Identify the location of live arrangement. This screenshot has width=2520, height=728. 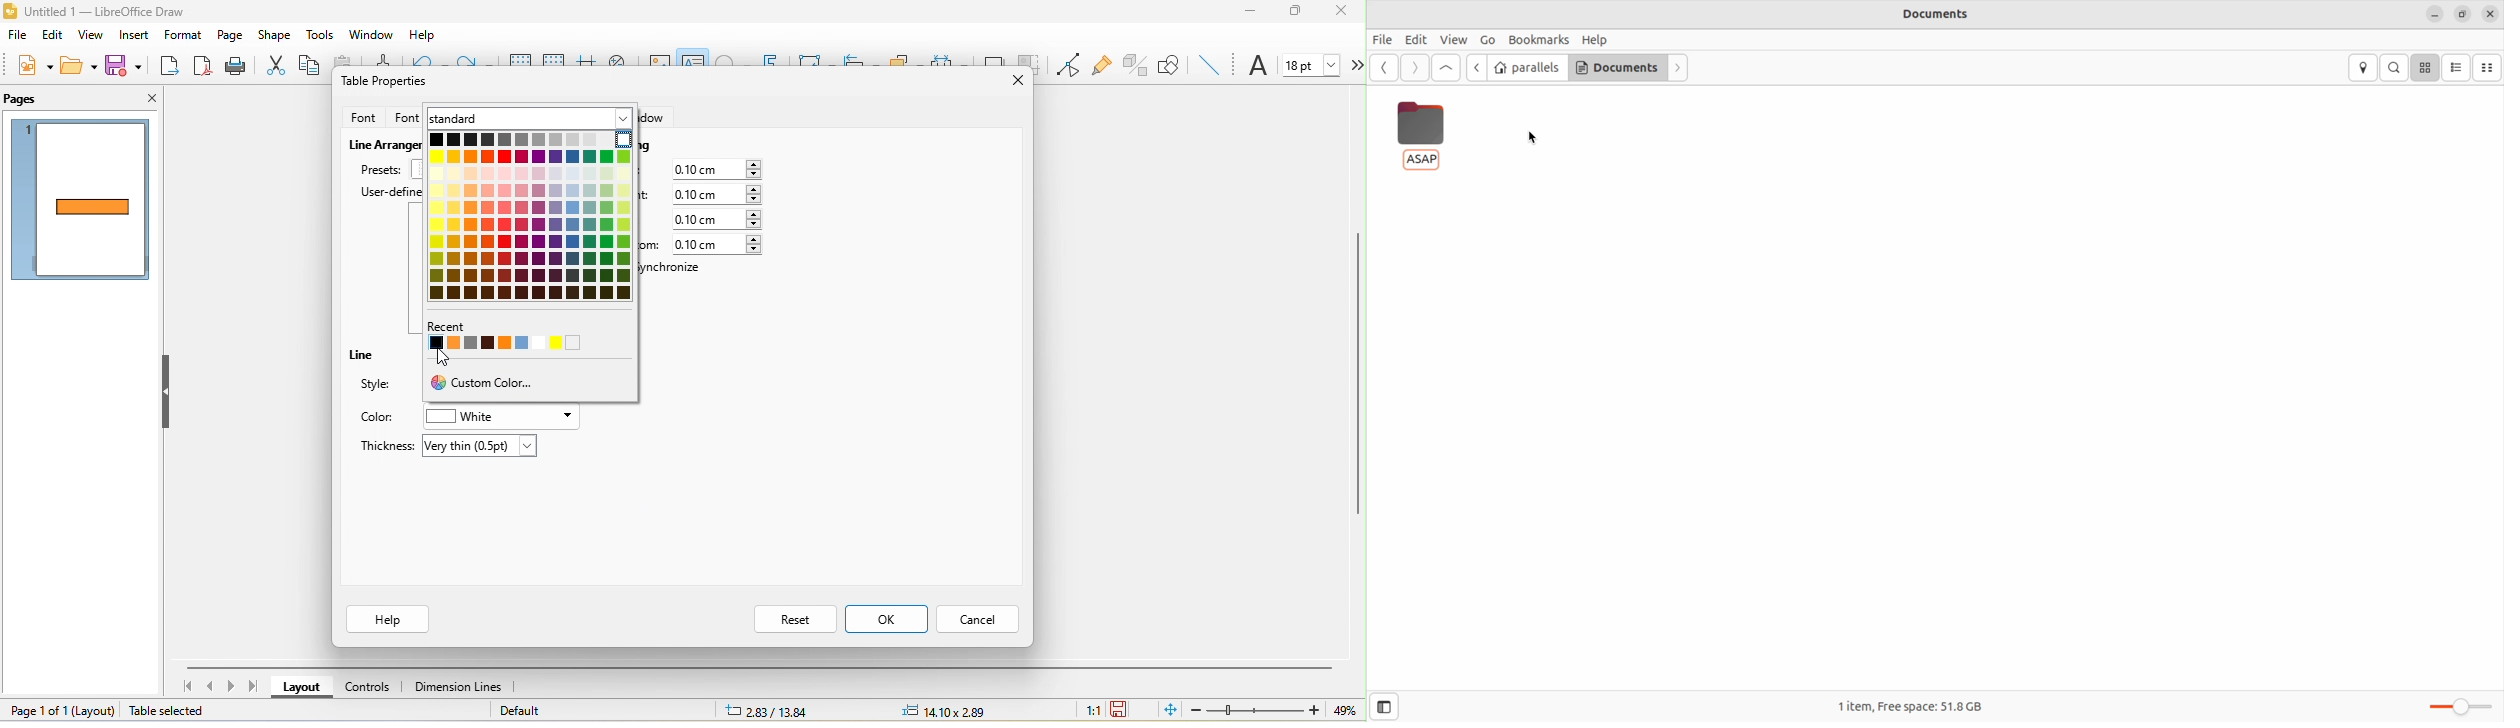
(380, 145).